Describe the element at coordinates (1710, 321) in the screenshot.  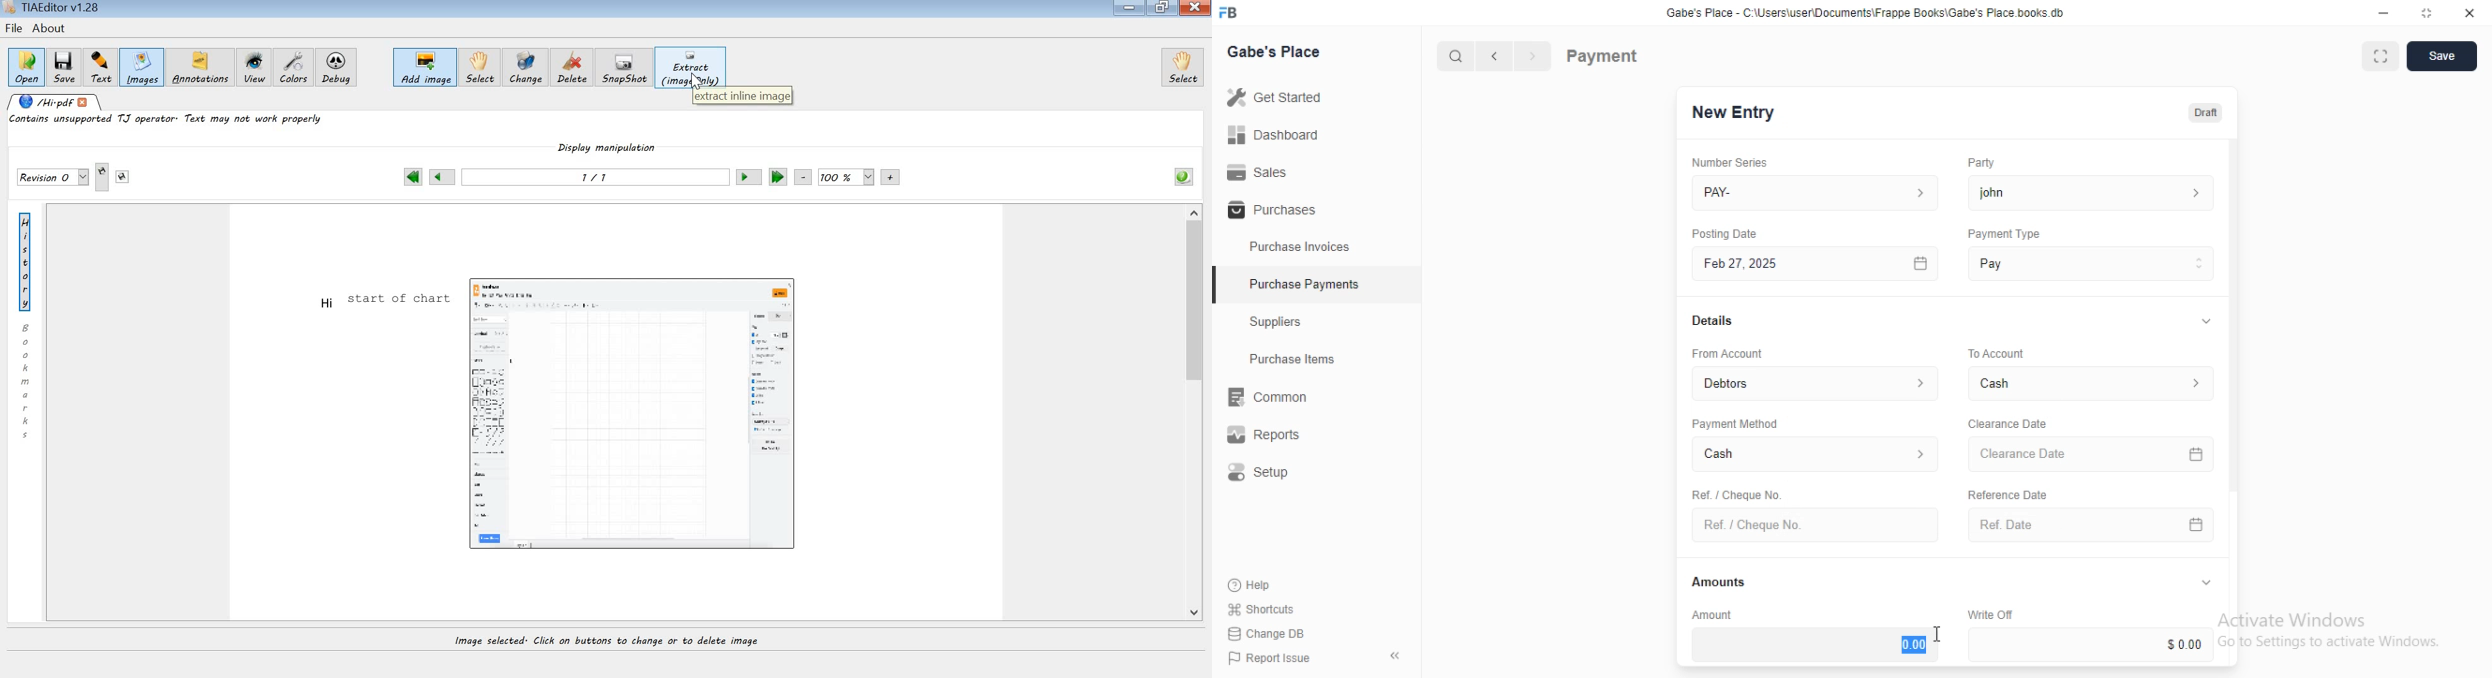
I see `Details` at that location.